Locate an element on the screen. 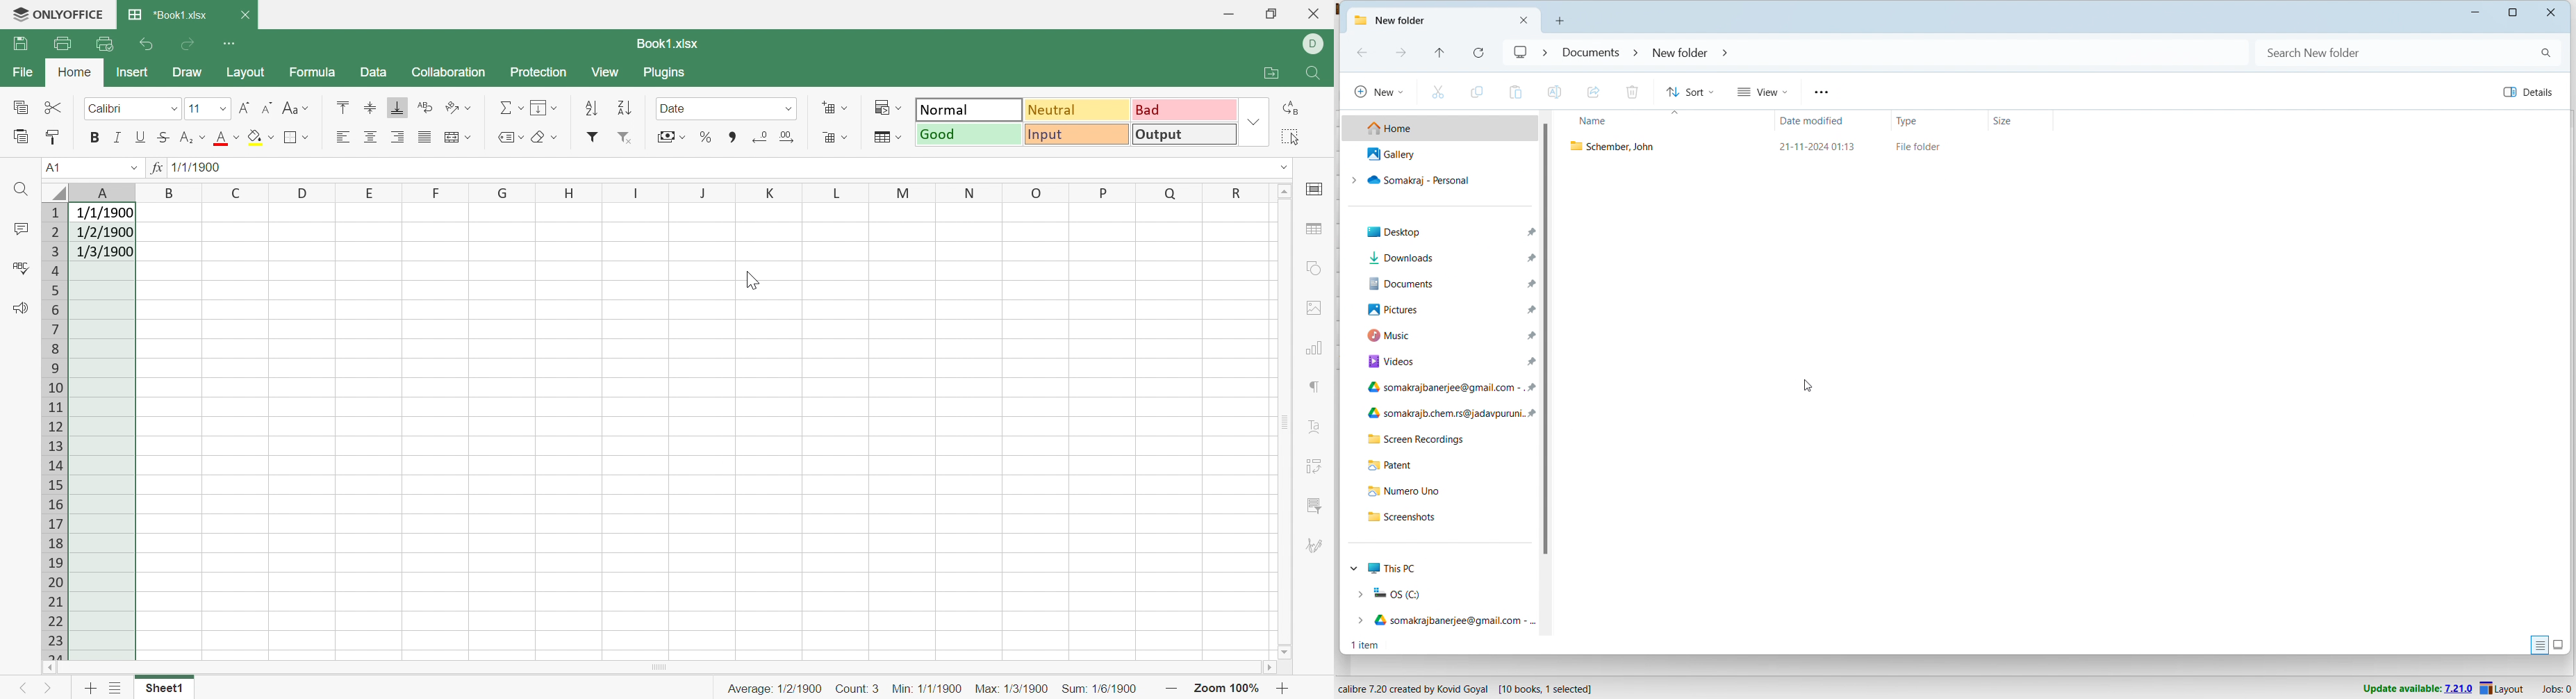 Image resolution: width=2576 pixels, height=700 pixels. somakraj - personal is located at coordinates (1430, 179).